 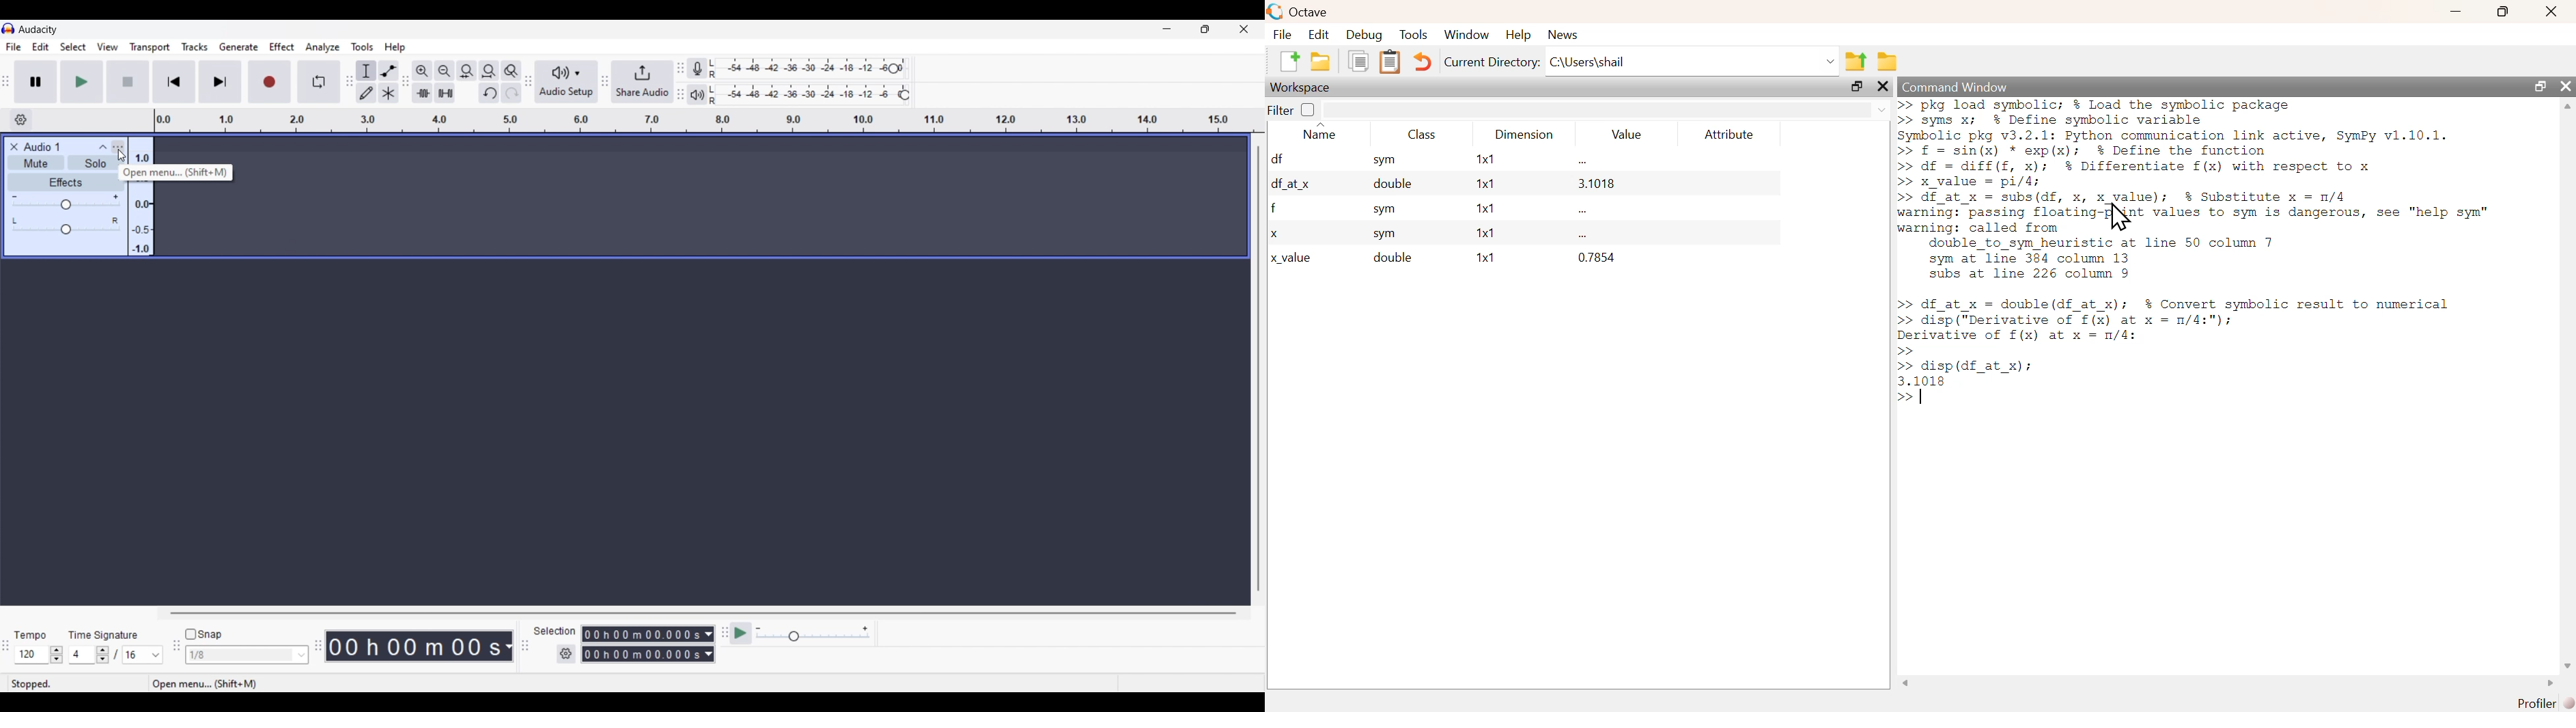 What do you see at coordinates (320, 82) in the screenshot?
I see `Enable looping` at bounding box center [320, 82].